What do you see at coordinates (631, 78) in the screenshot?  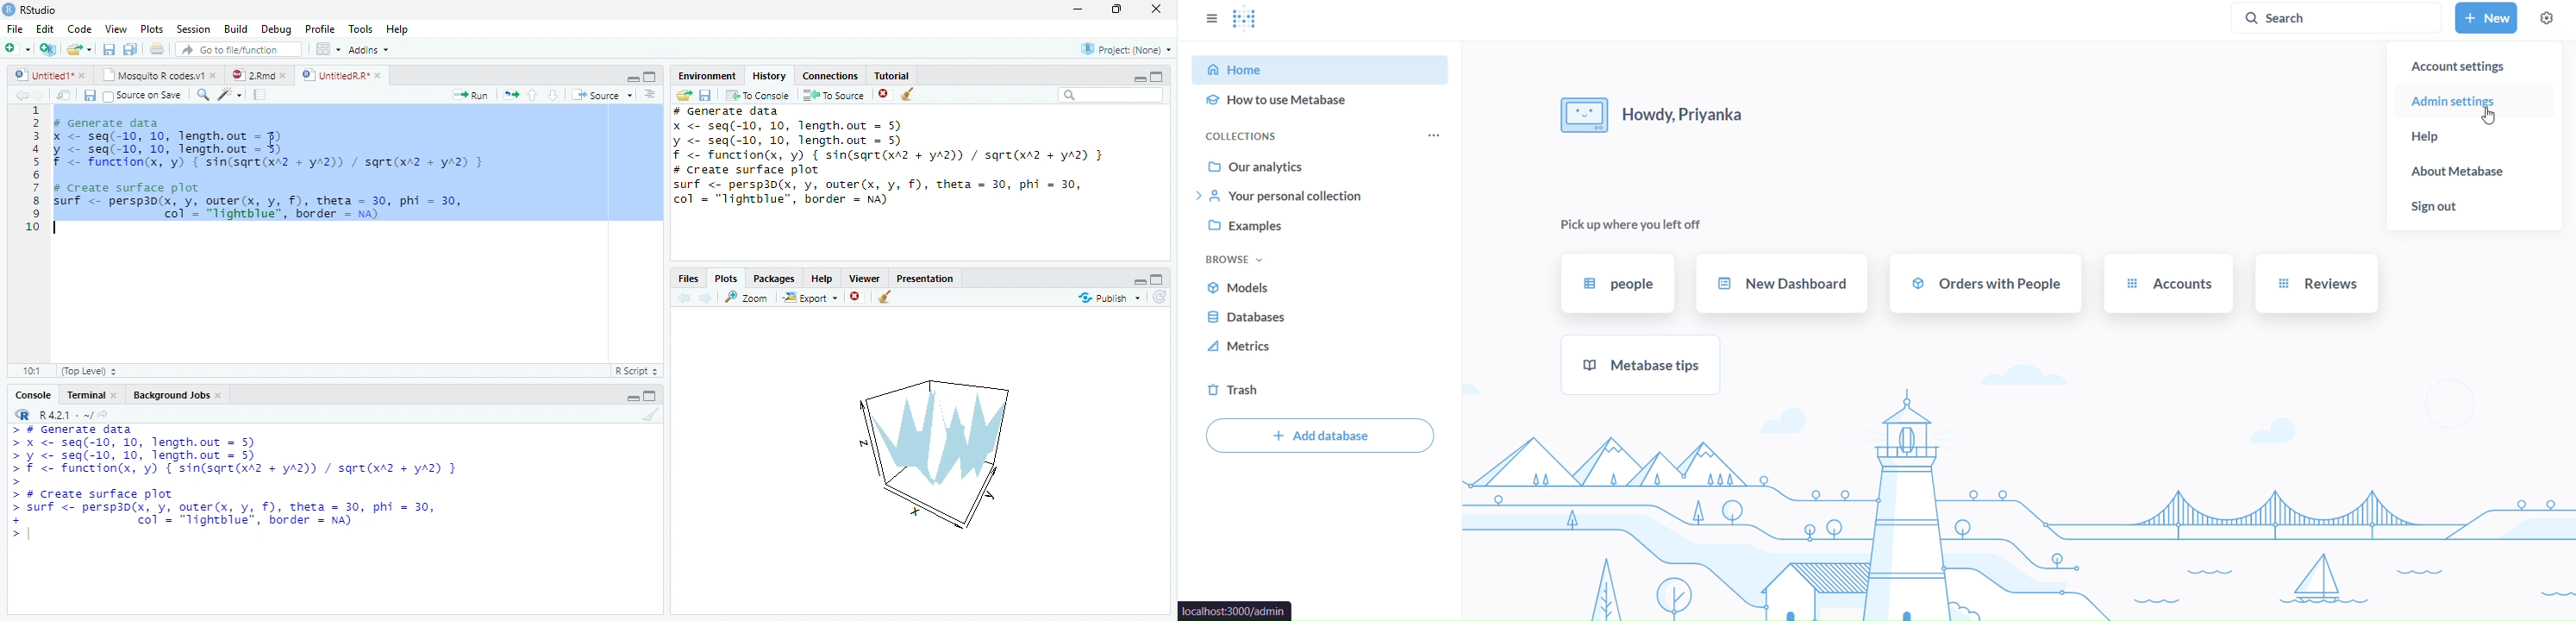 I see `Minimize` at bounding box center [631, 78].